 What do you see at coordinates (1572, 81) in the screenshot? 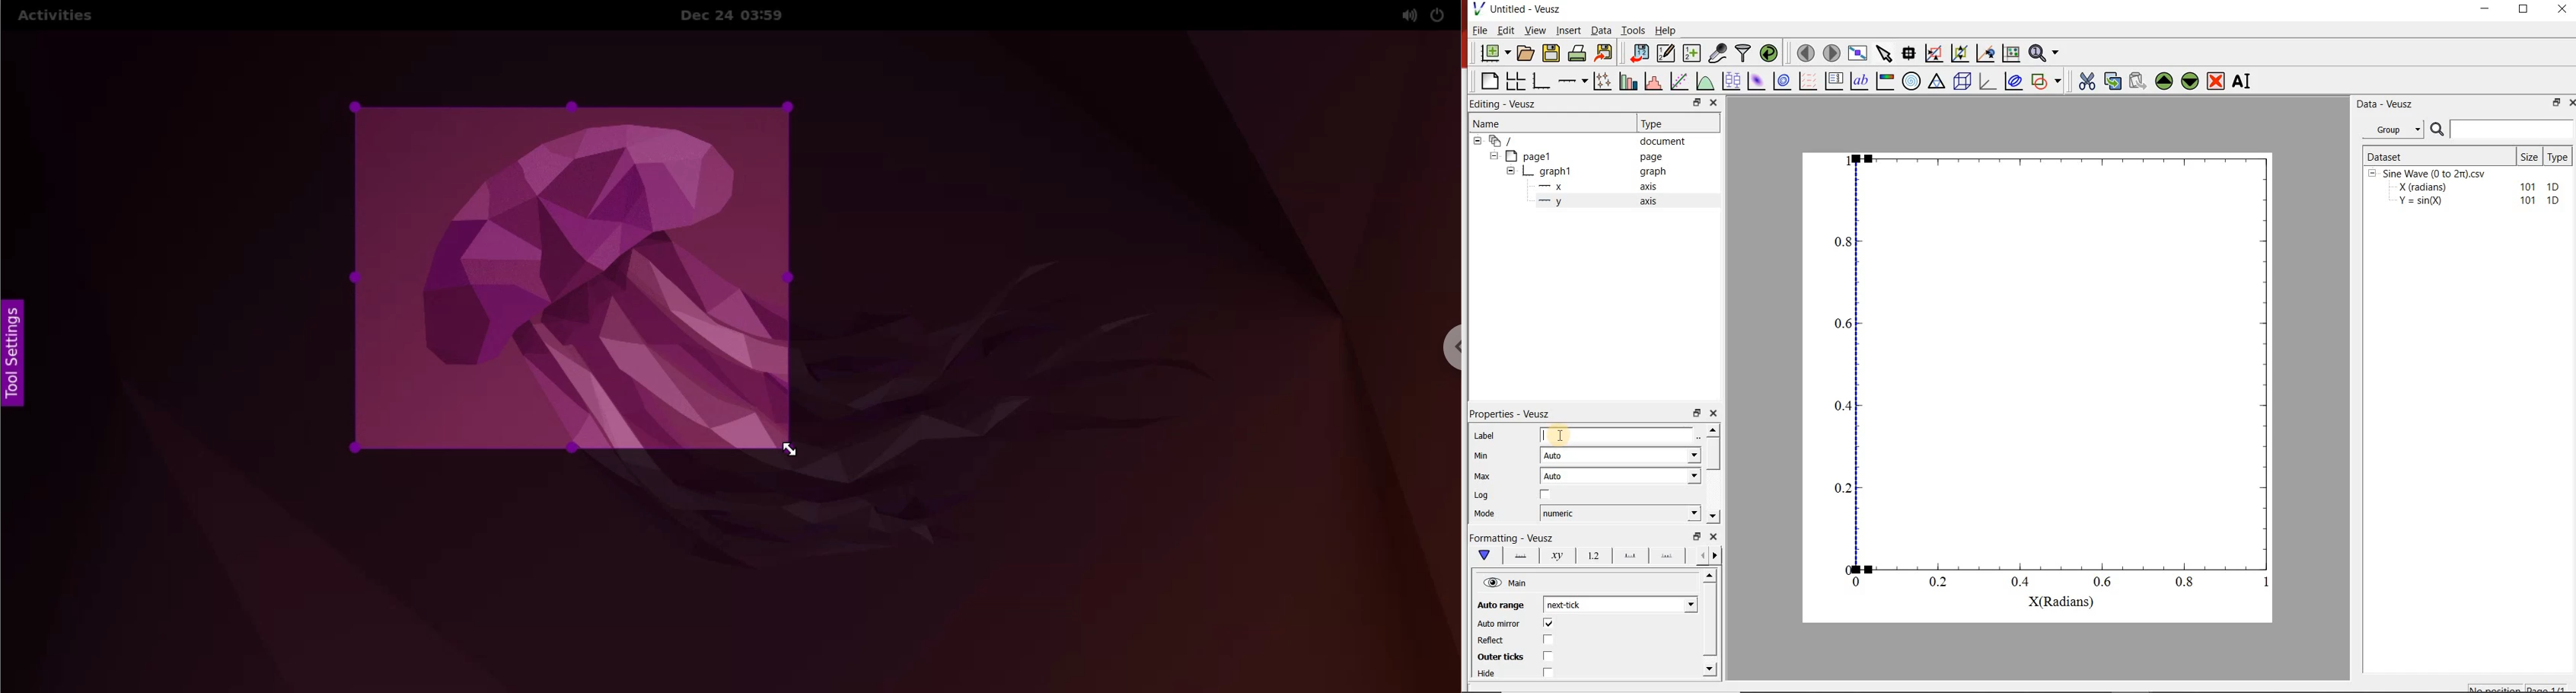
I see `add an axis` at bounding box center [1572, 81].